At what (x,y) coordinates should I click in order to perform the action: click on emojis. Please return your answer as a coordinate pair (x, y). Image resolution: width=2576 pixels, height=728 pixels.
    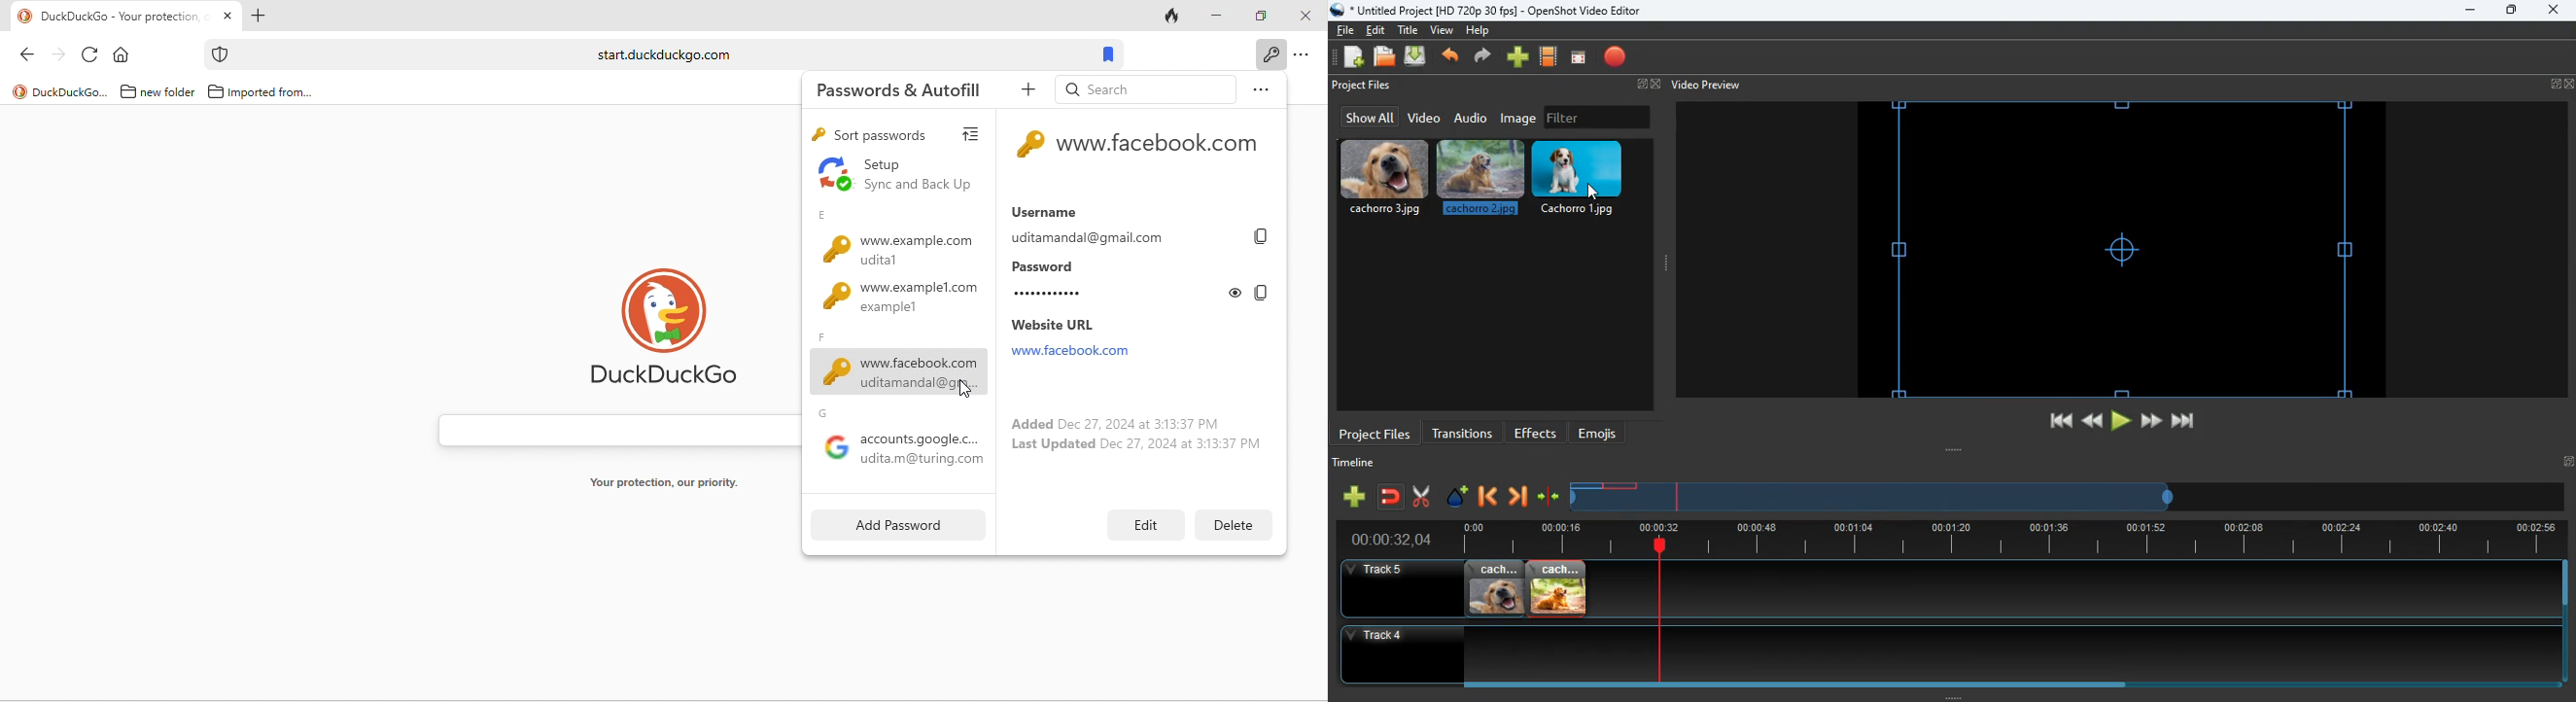
    Looking at the image, I should click on (1602, 433).